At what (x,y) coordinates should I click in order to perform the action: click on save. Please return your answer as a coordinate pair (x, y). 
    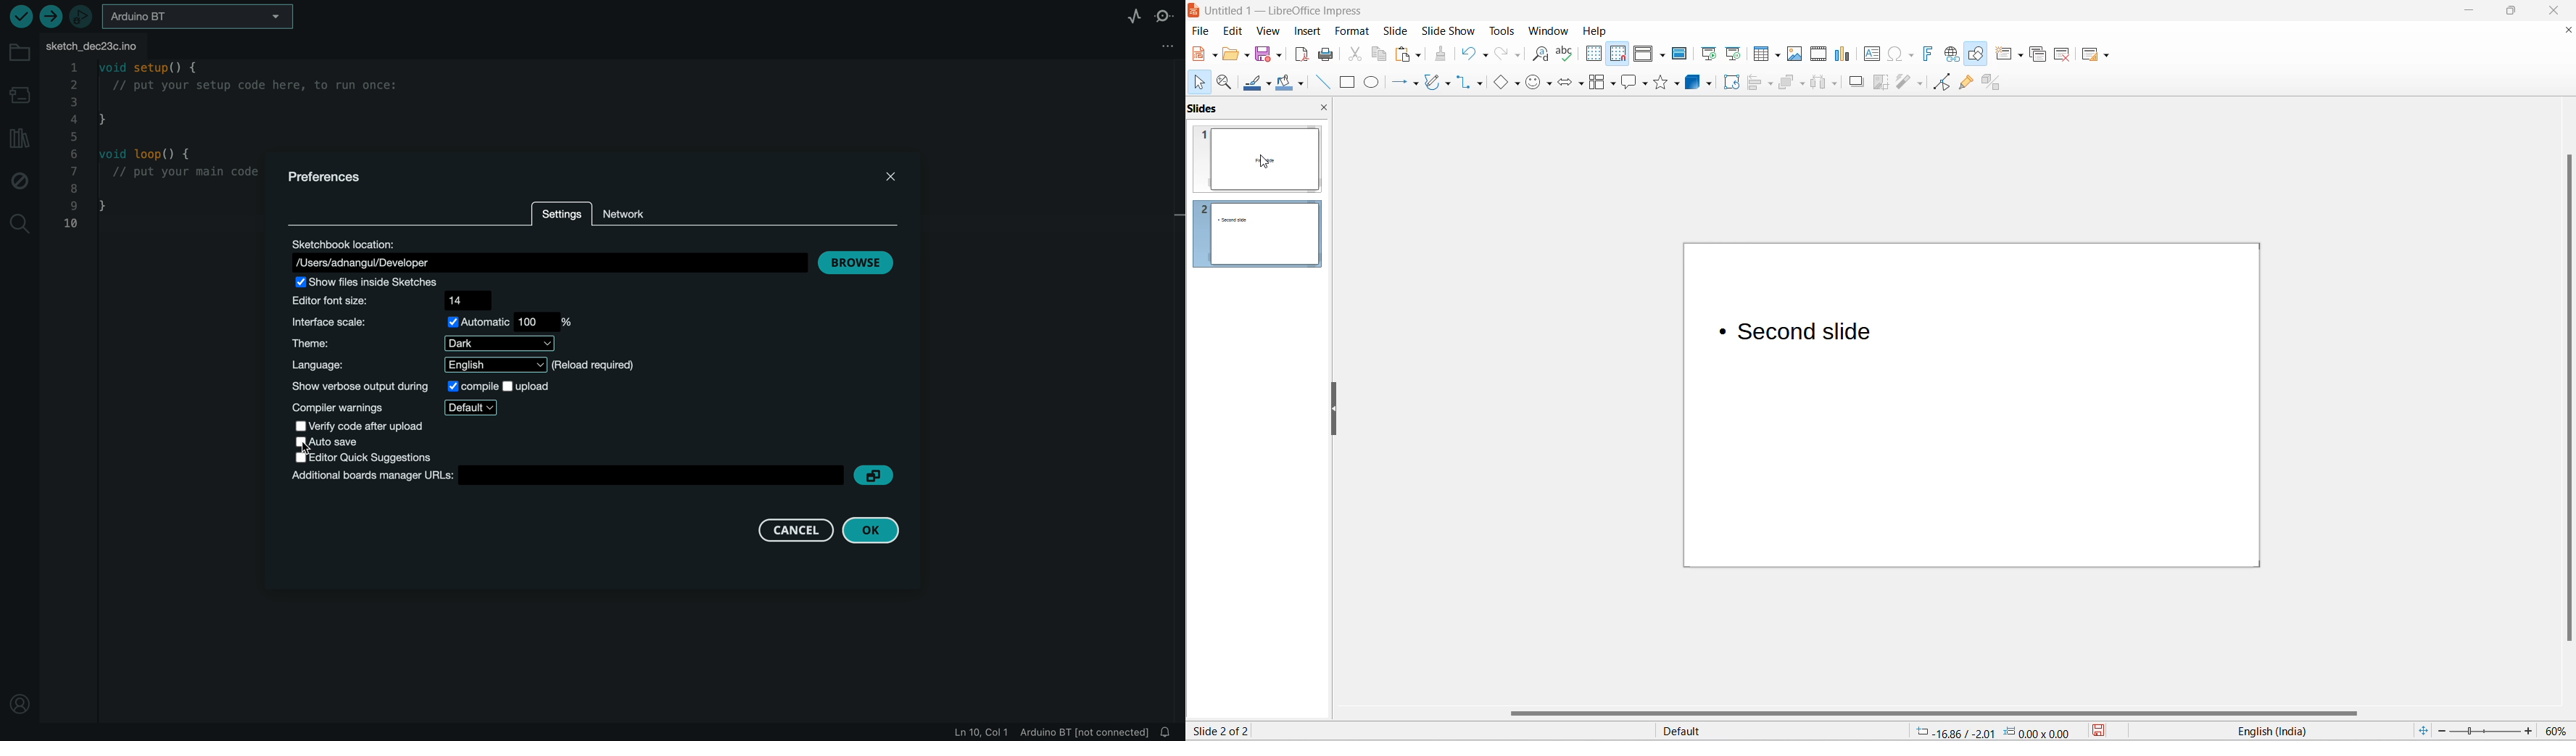
    Looking at the image, I should click on (2100, 730).